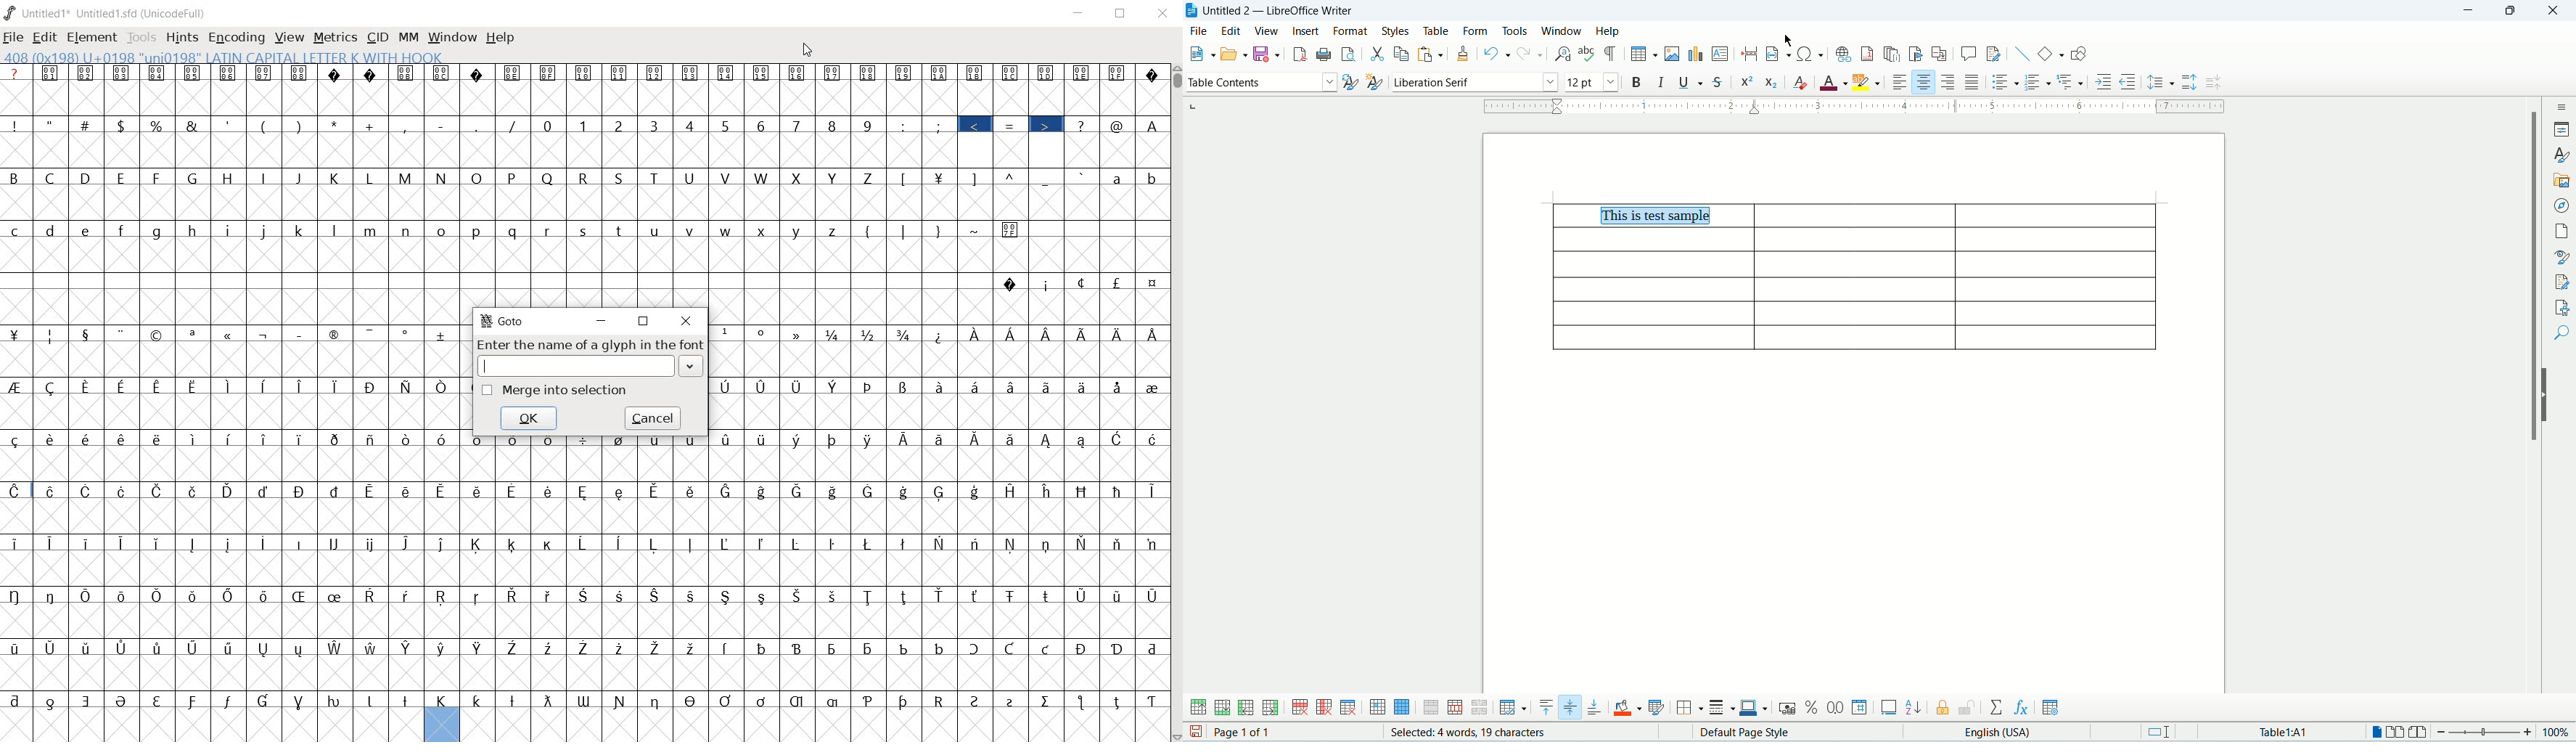  I want to click on italic, so click(1662, 82).